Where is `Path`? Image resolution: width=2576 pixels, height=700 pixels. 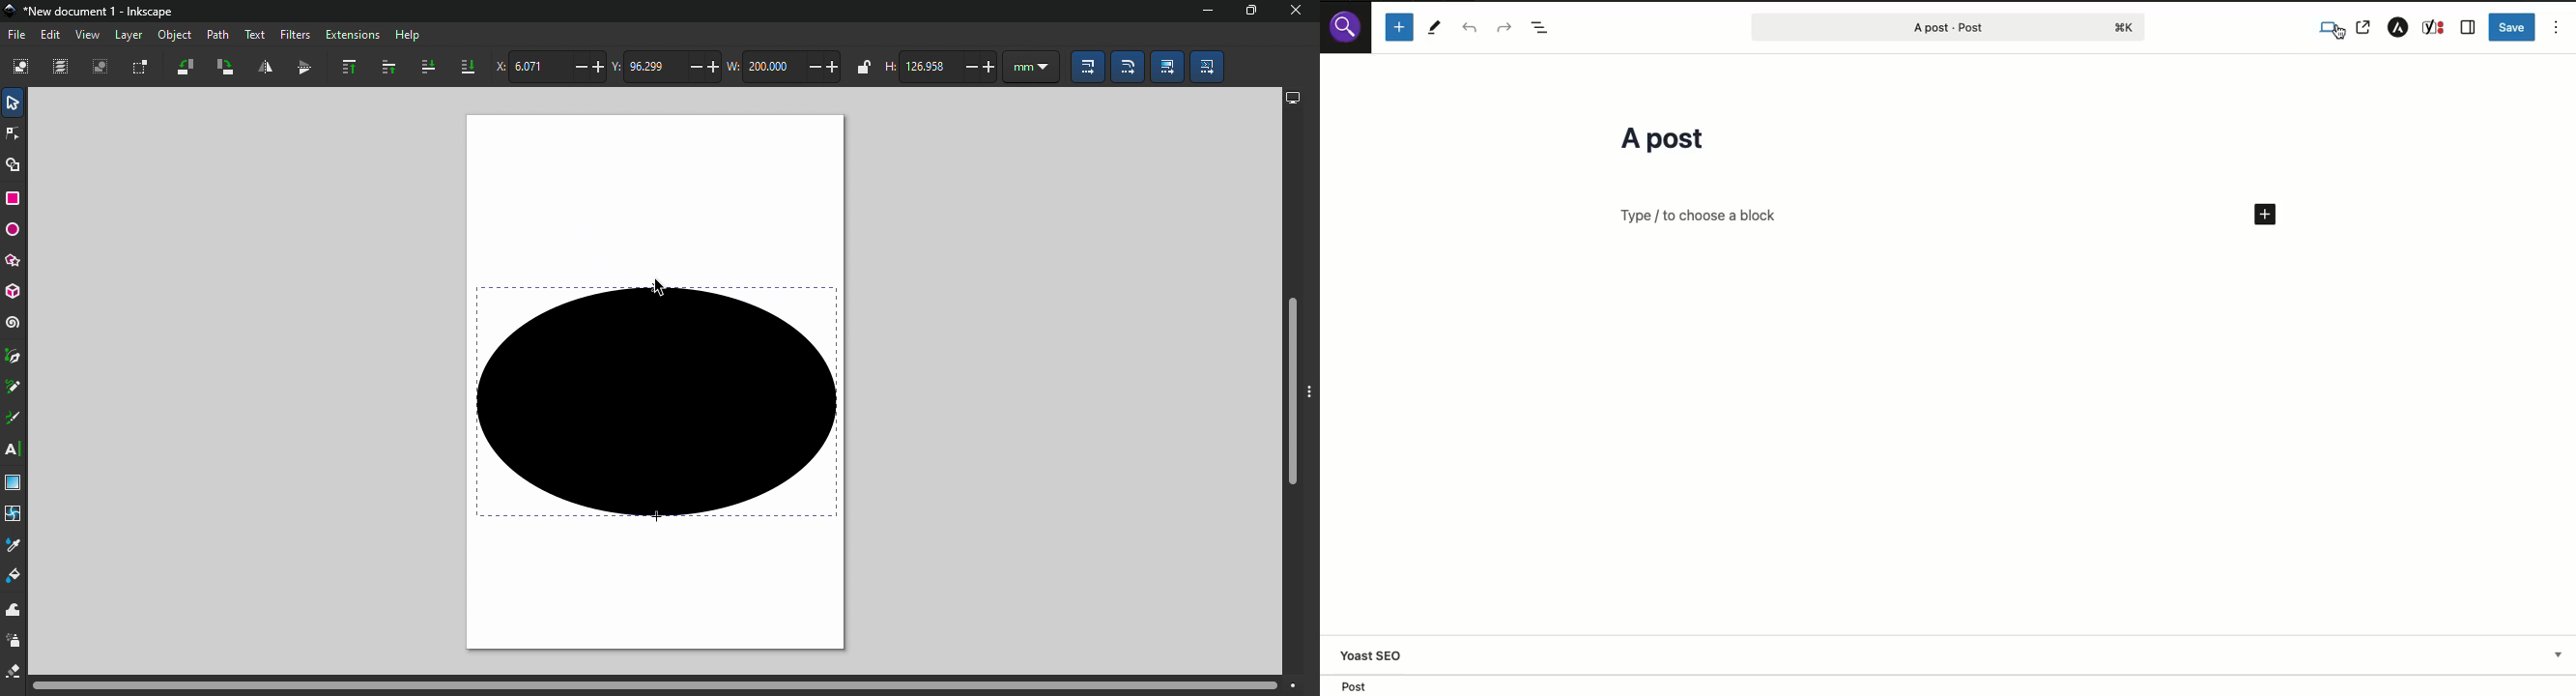
Path is located at coordinates (217, 36).